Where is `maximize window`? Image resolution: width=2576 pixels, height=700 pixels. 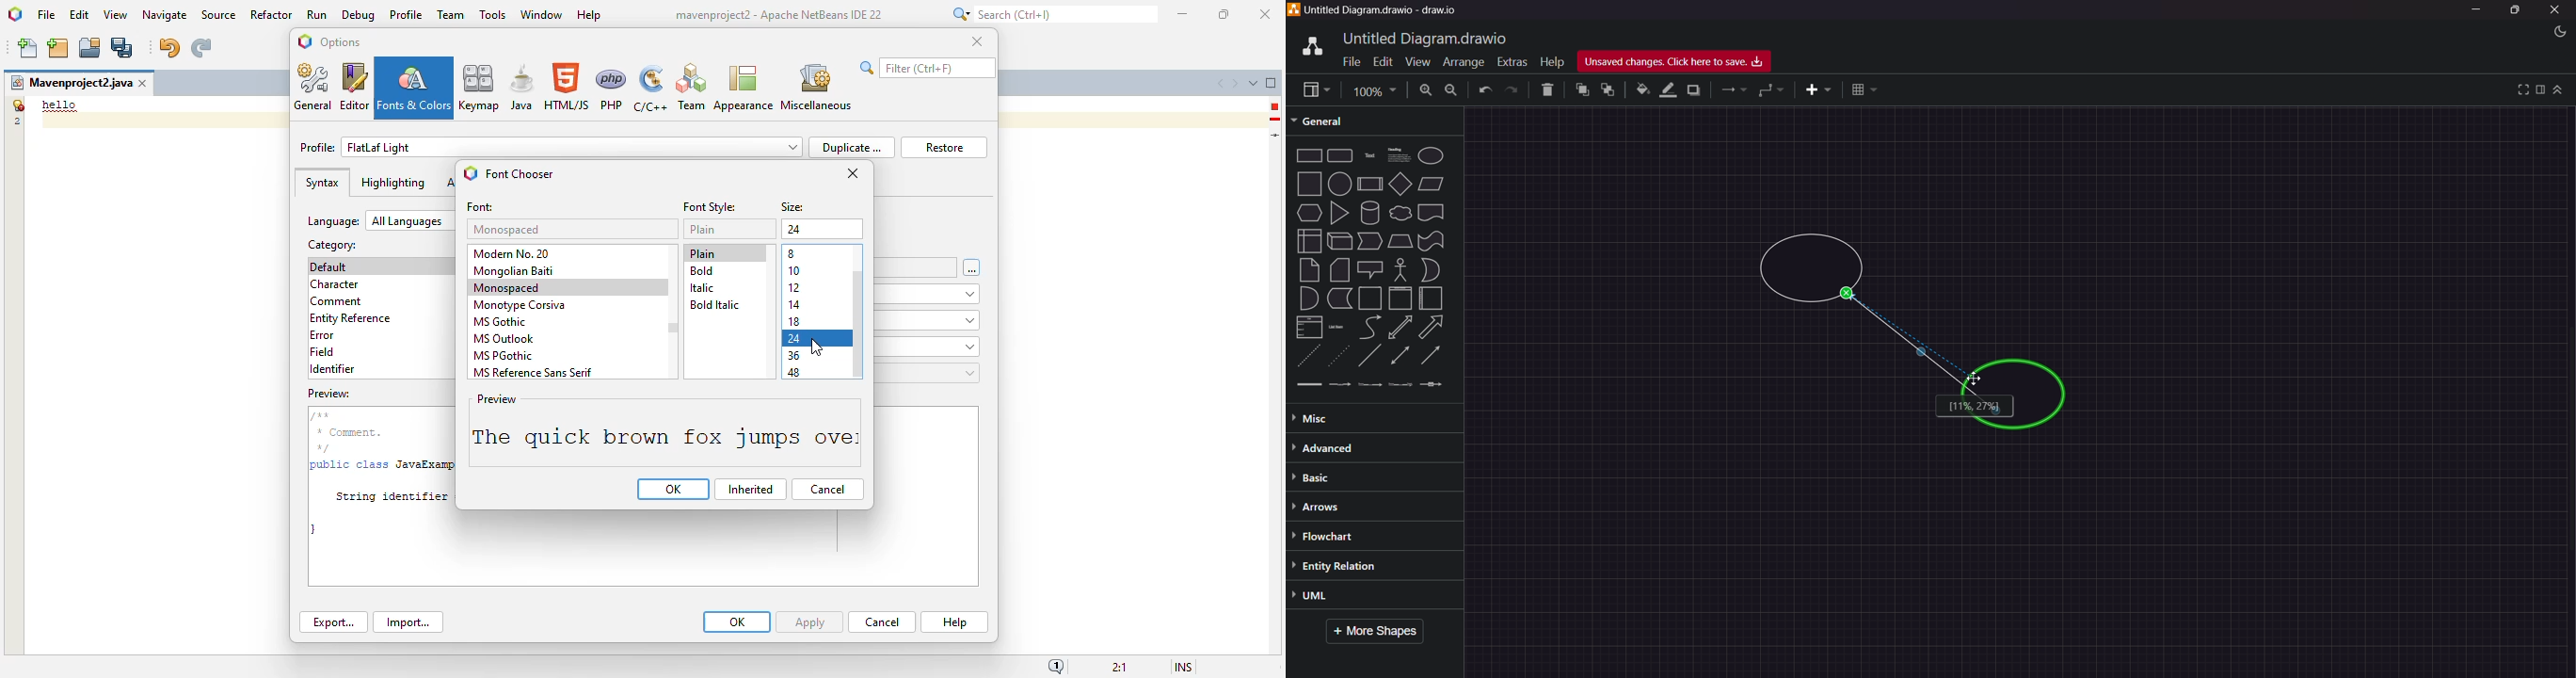 maximize window is located at coordinates (1272, 82).